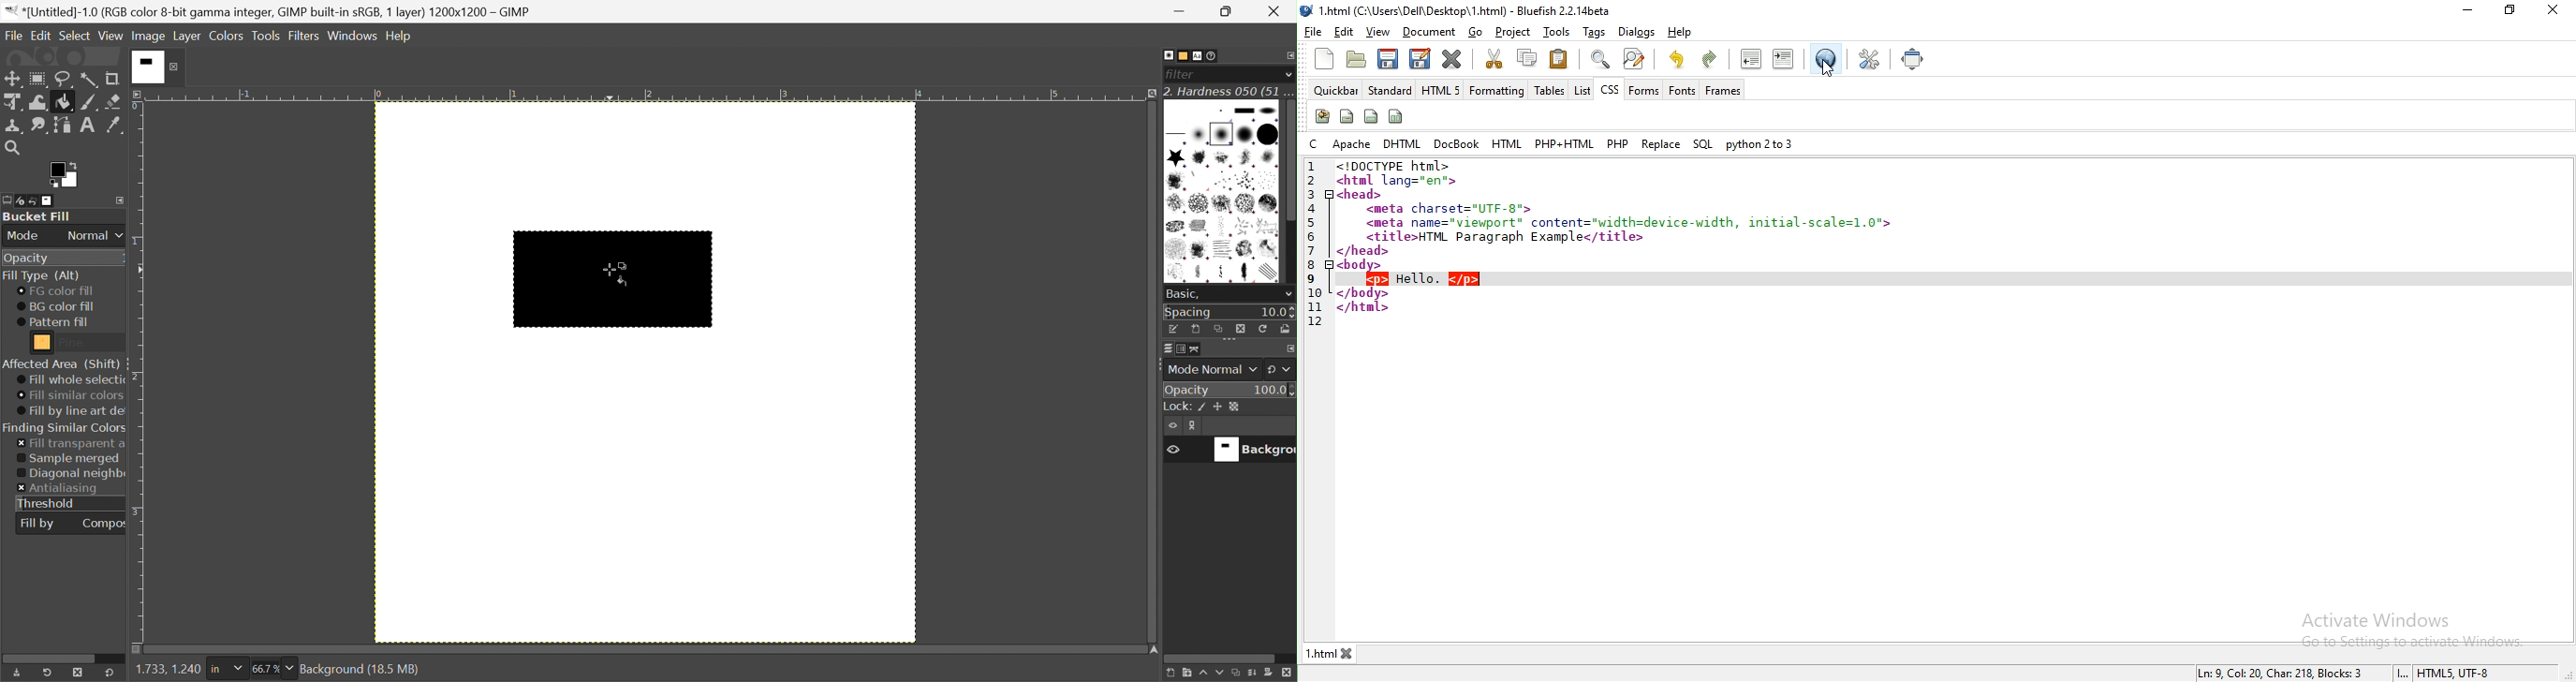 The height and width of the screenshot is (700, 2576). What do you see at coordinates (1269, 204) in the screenshot?
I see `Chalk 03` at bounding box center [1269, 204].